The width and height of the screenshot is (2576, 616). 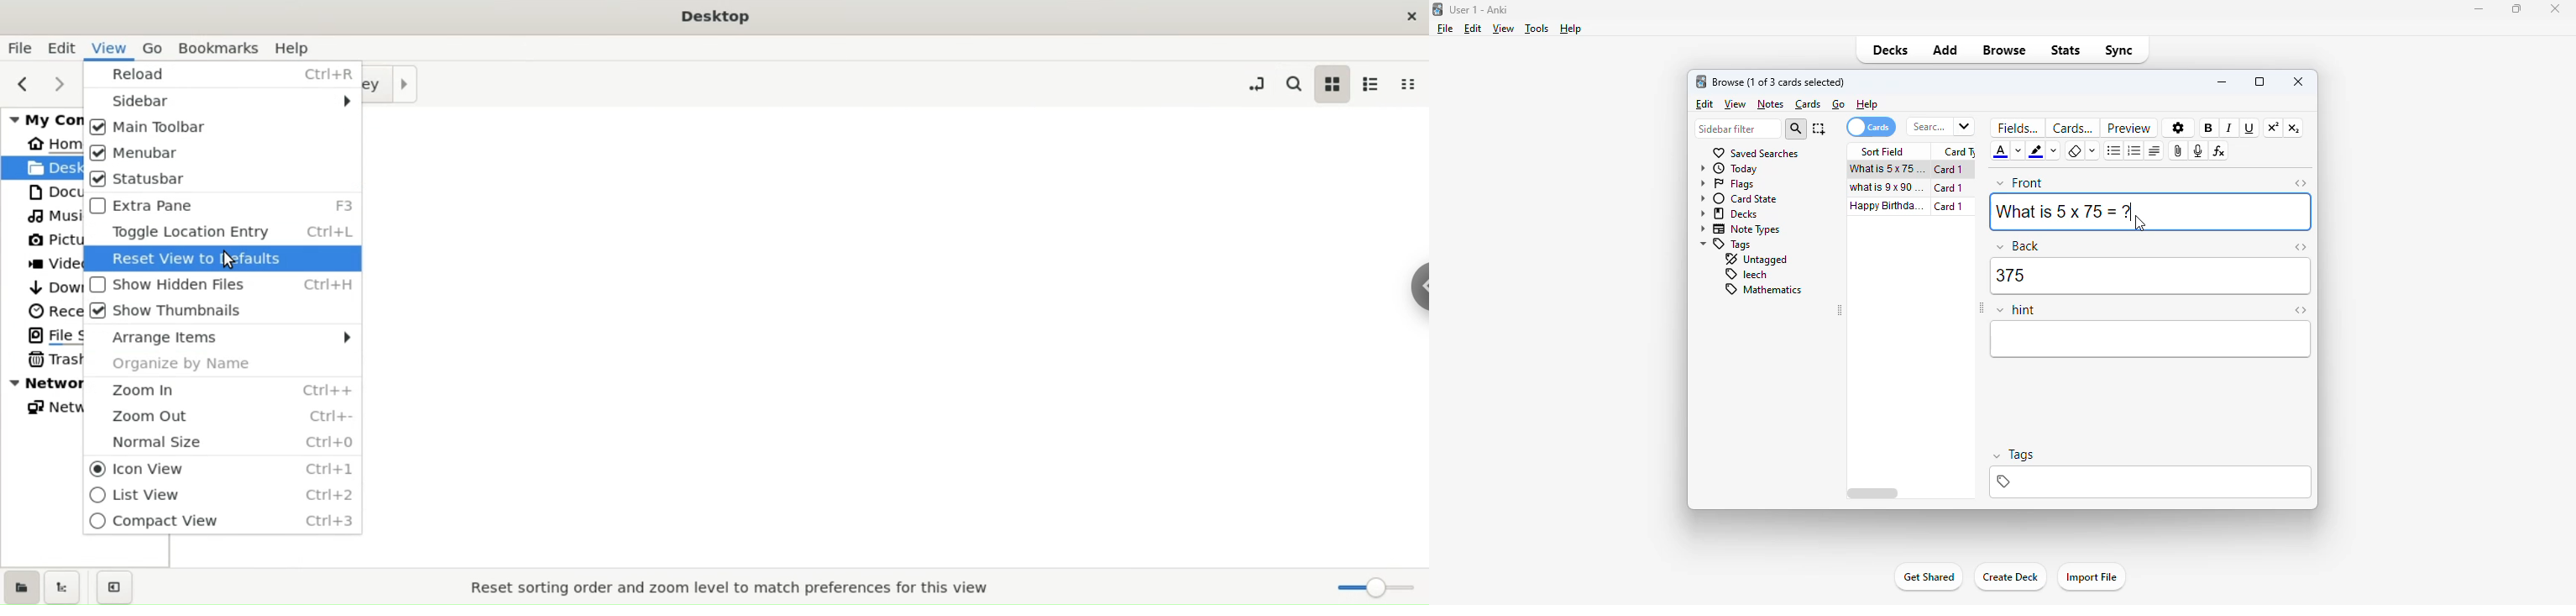 I want to click on leech, so click(x=1746, y=275).